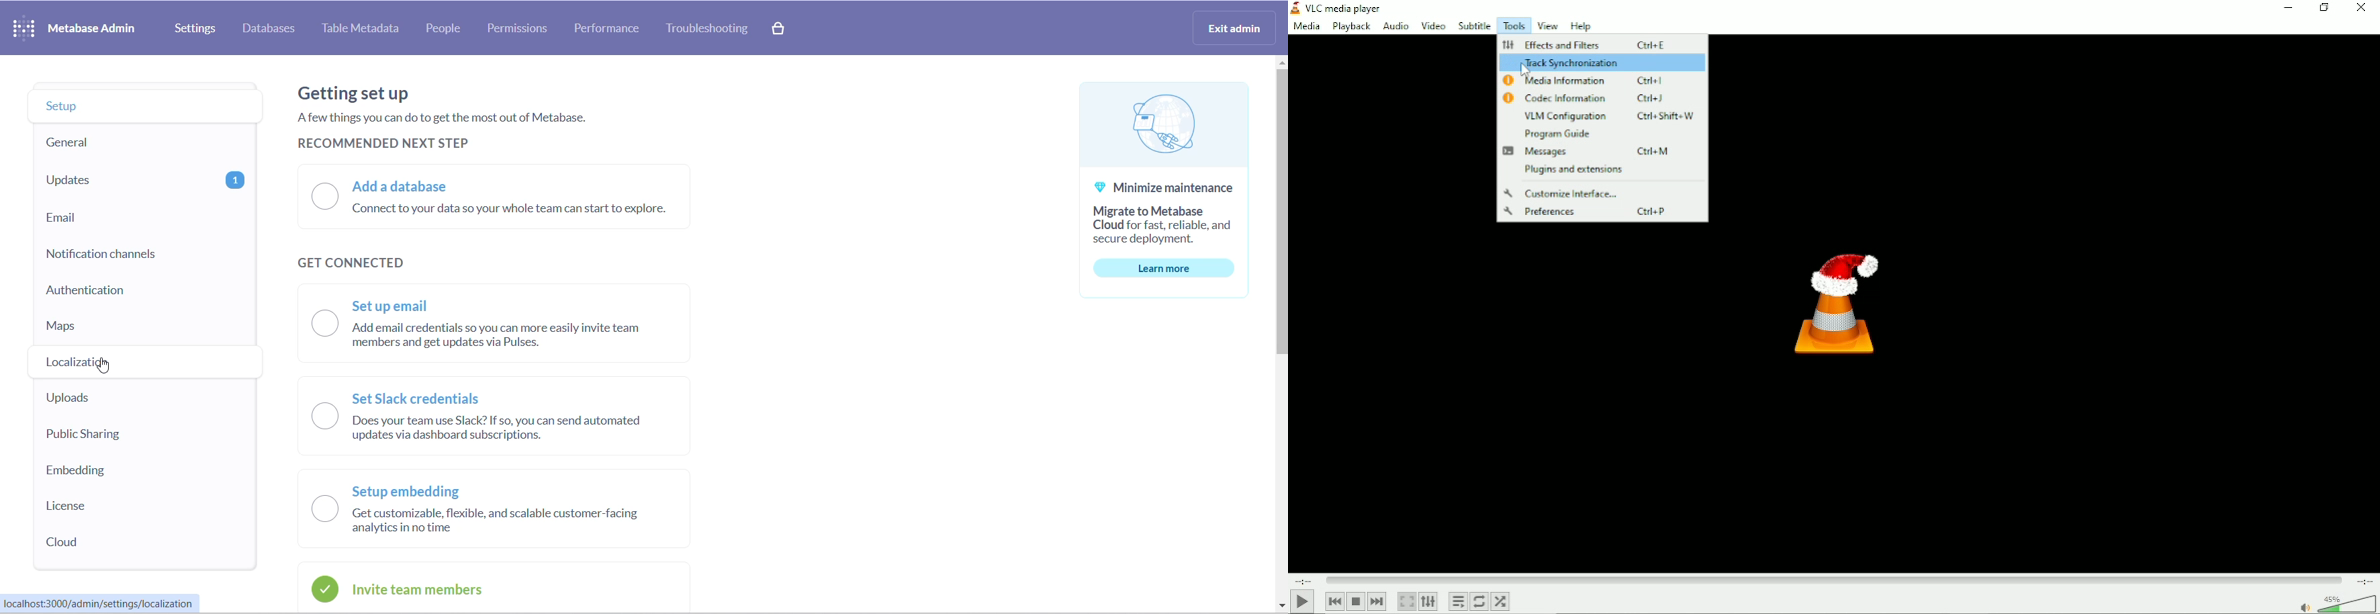 The image size is (2380, 616). Describe the element at coordinates (1473, 26) in the screenshot. I see `Subtitle` at that location.